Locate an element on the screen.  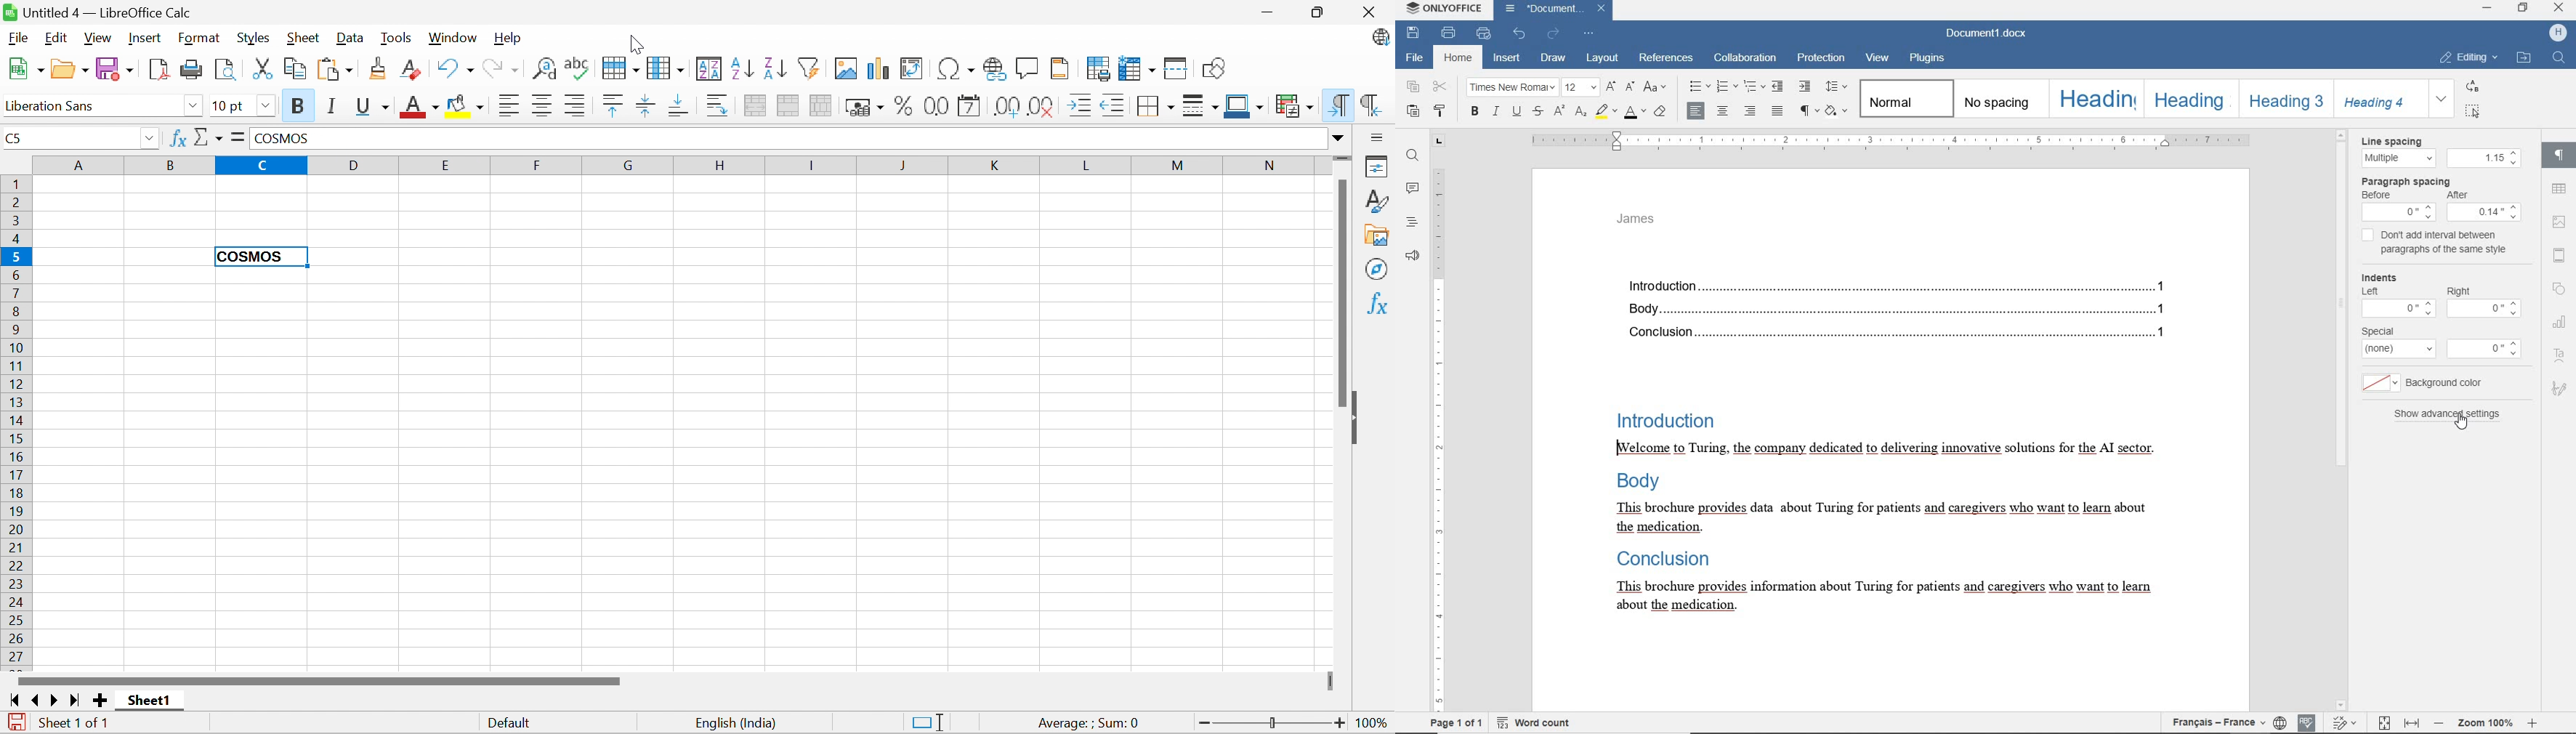
Select Function is located at coordinates (209, 137).